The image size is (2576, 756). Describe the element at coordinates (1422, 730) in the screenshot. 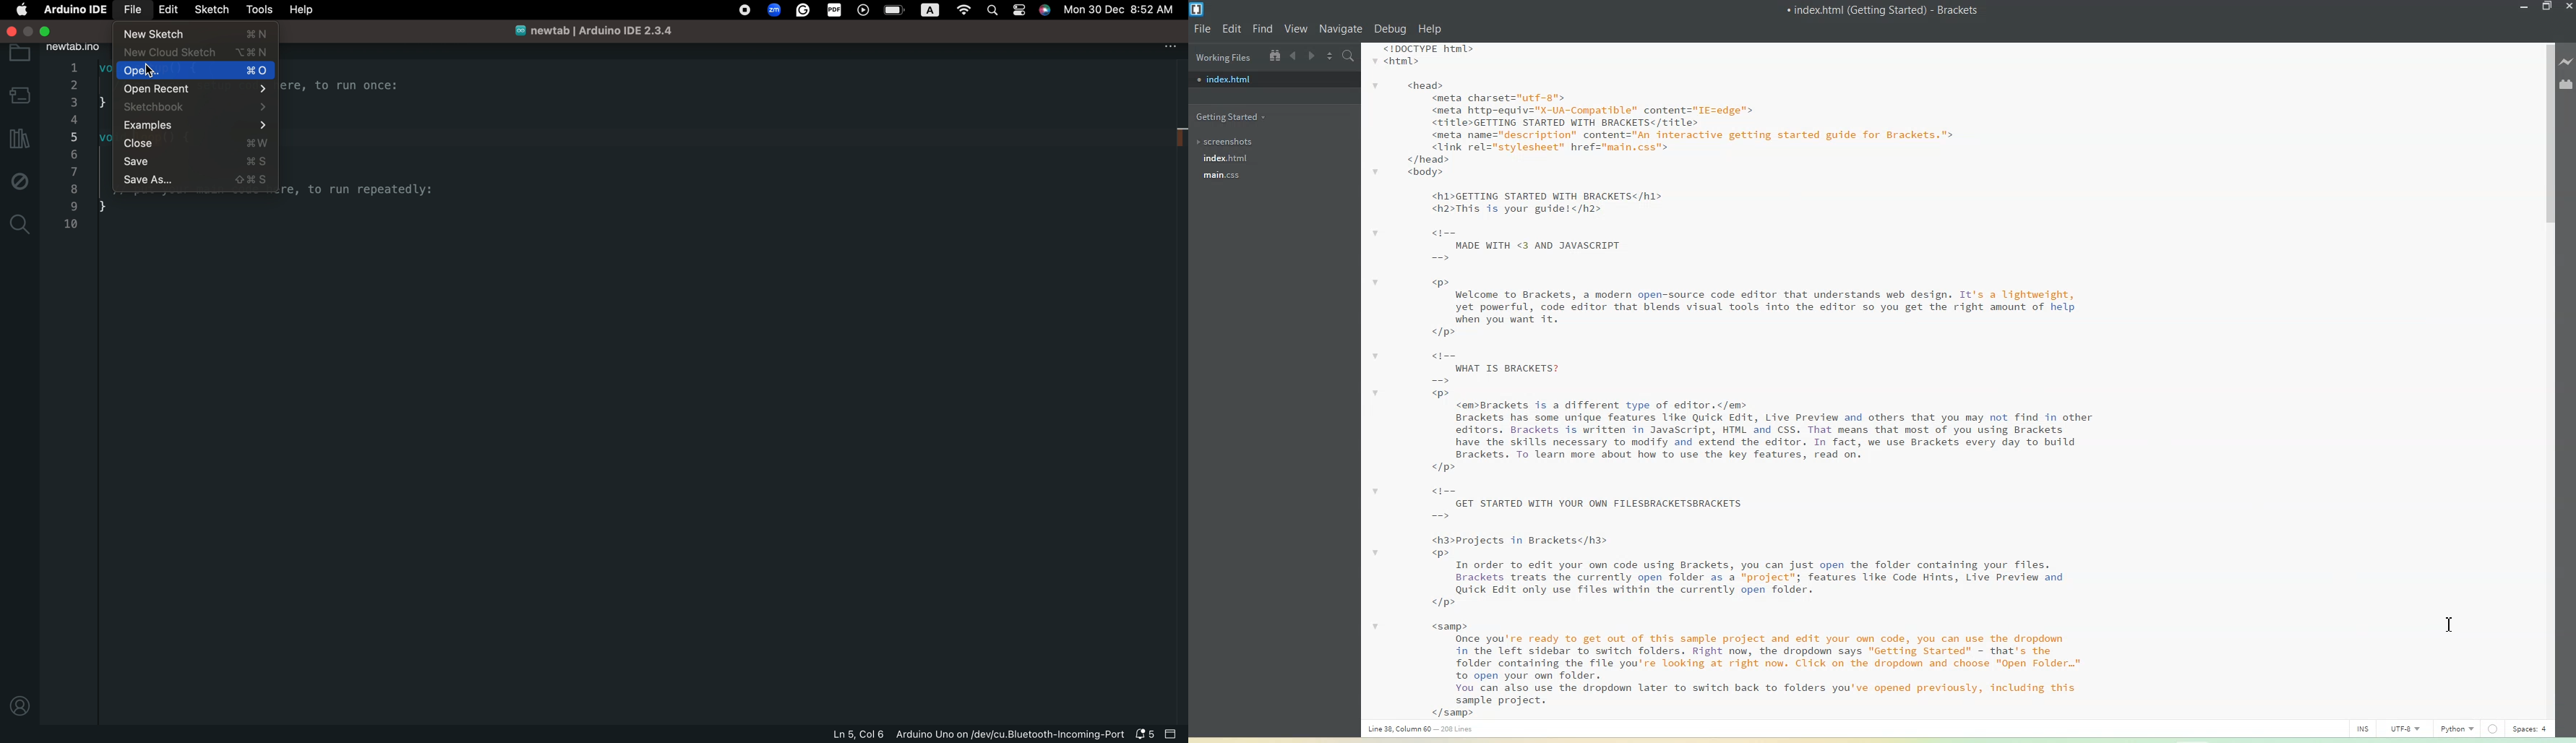

I see `Line, column` at that location.